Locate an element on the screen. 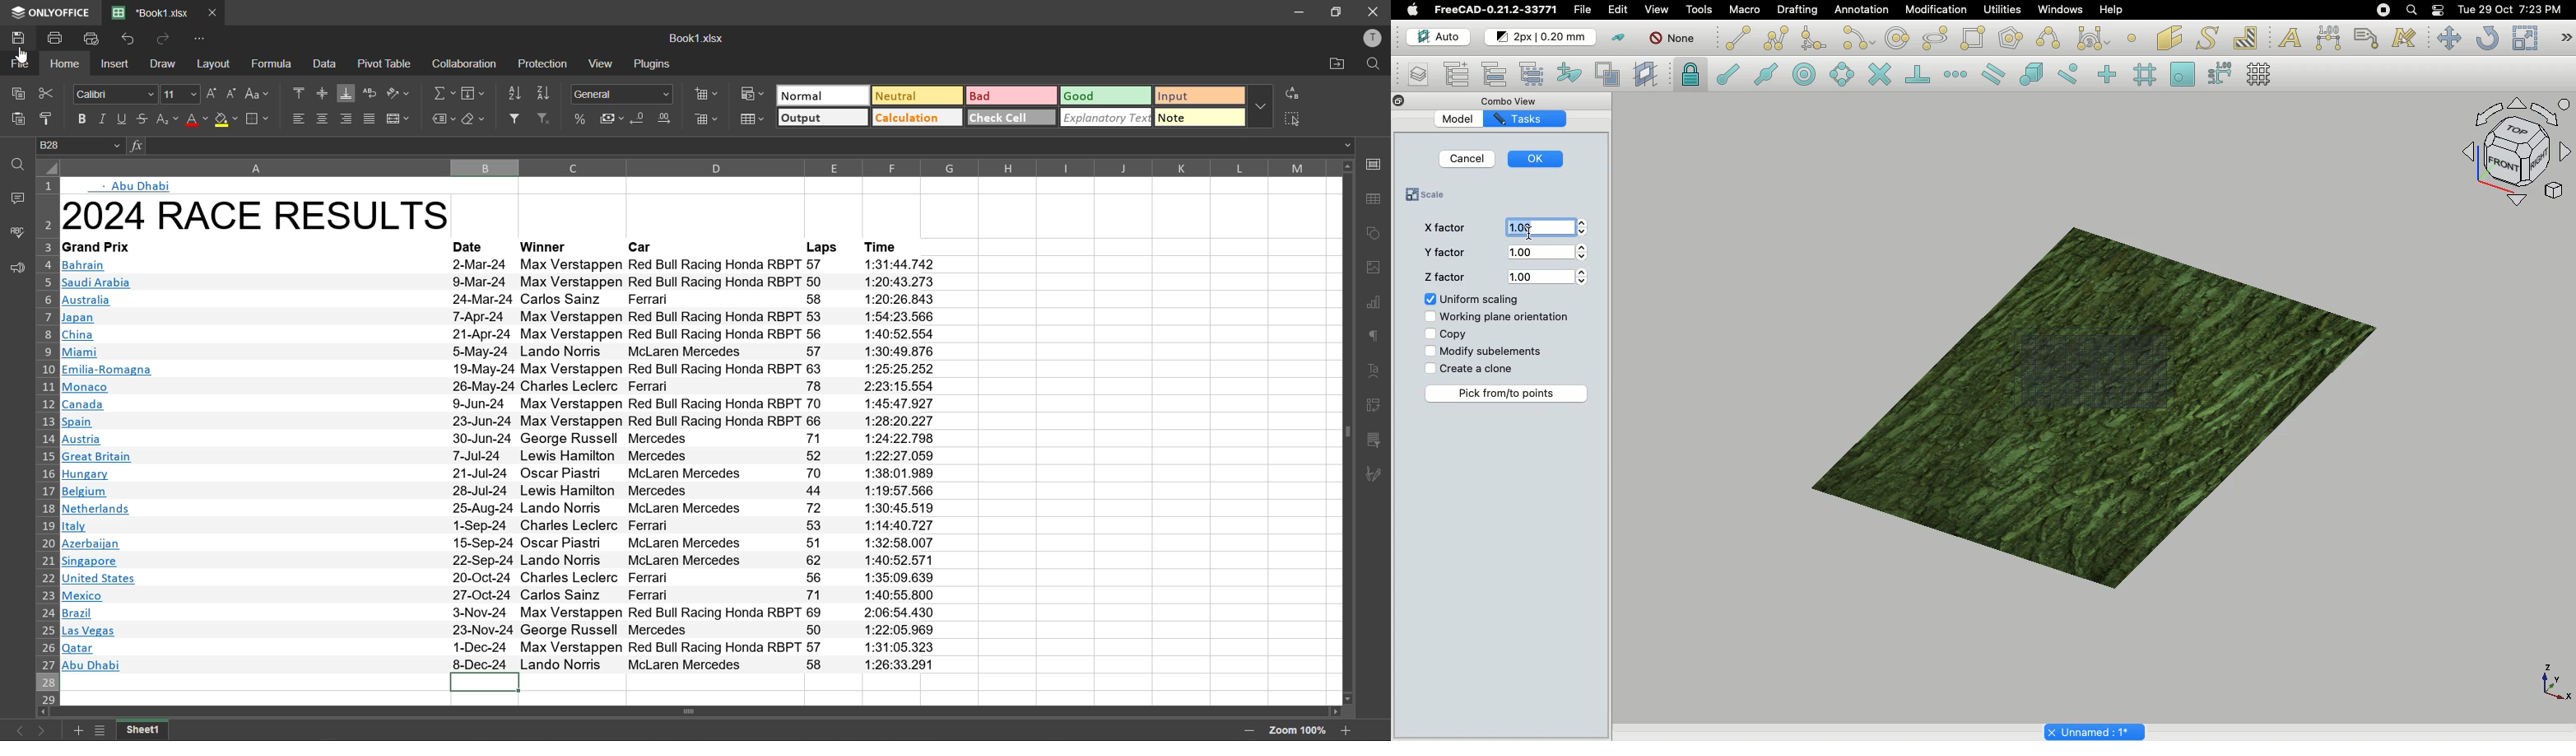 This screenshot has width=2576, height=756. select all is located at coordinates (1299, 120).